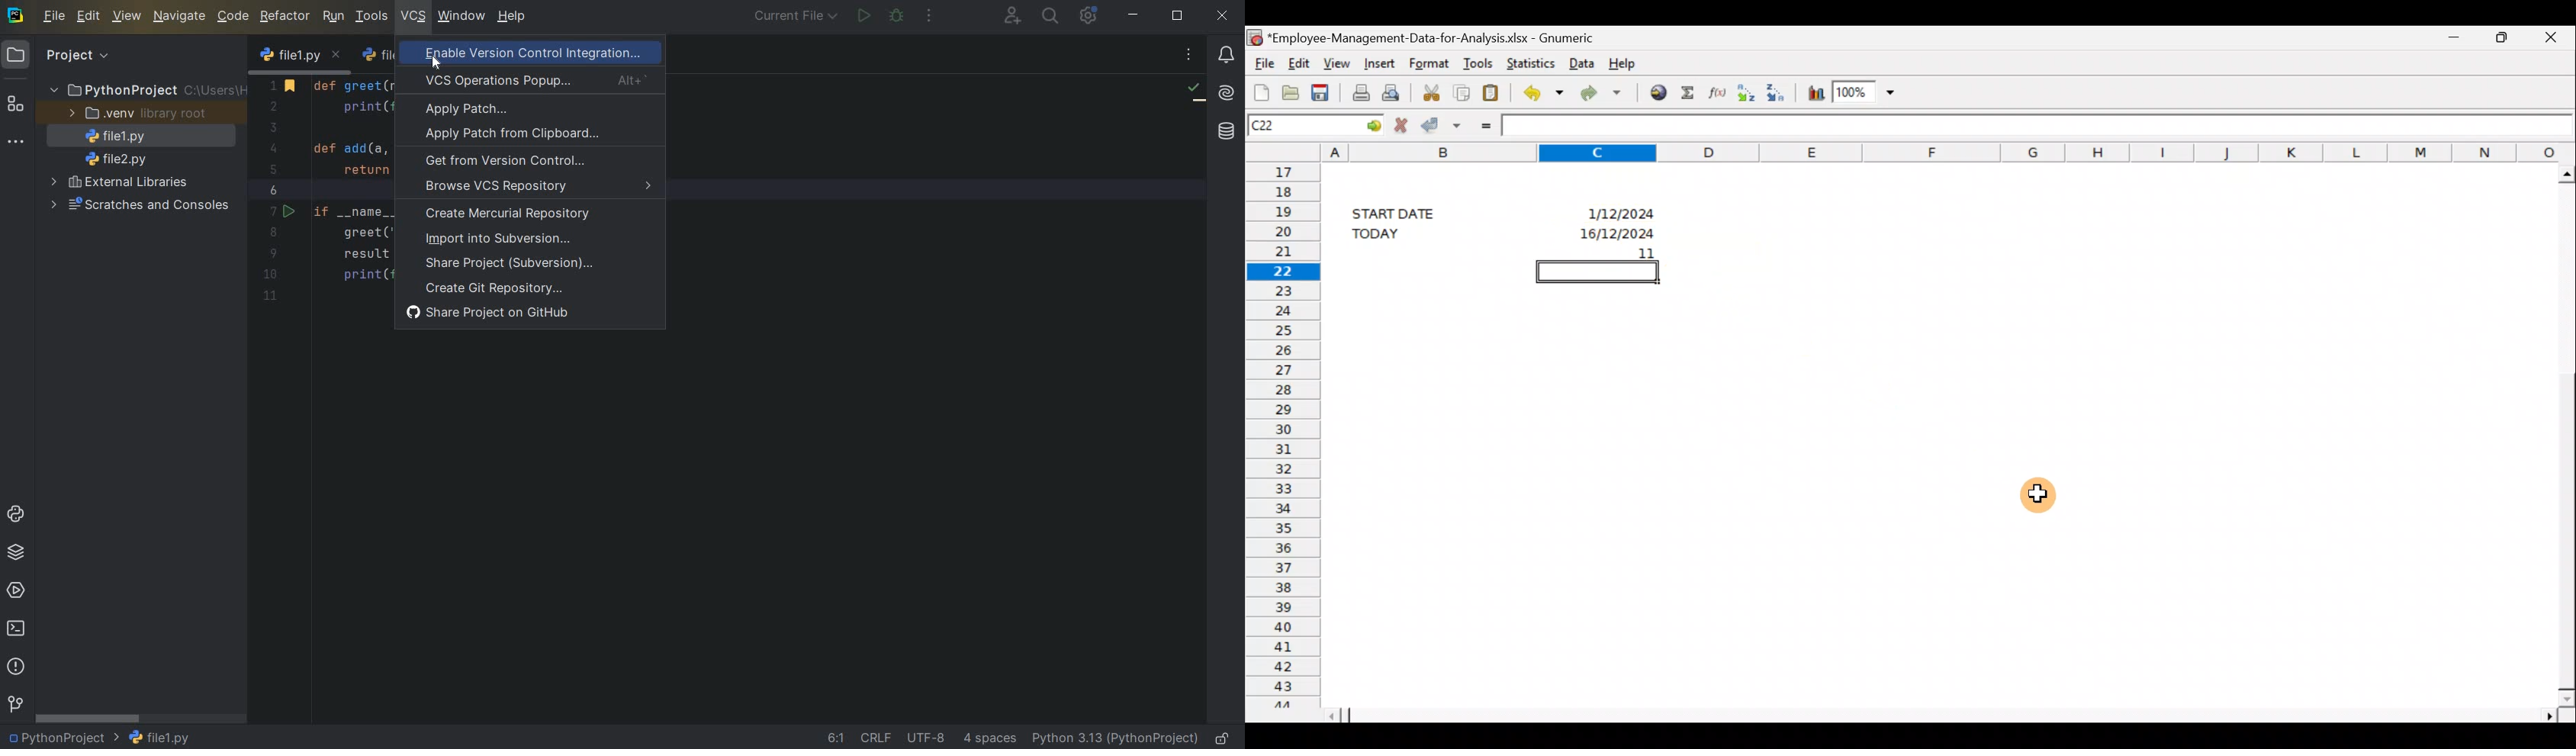  What do you see at coordinates (138, 205) in the screenshot?
I see `scratches and consoles` at bounding box center [138, 205].